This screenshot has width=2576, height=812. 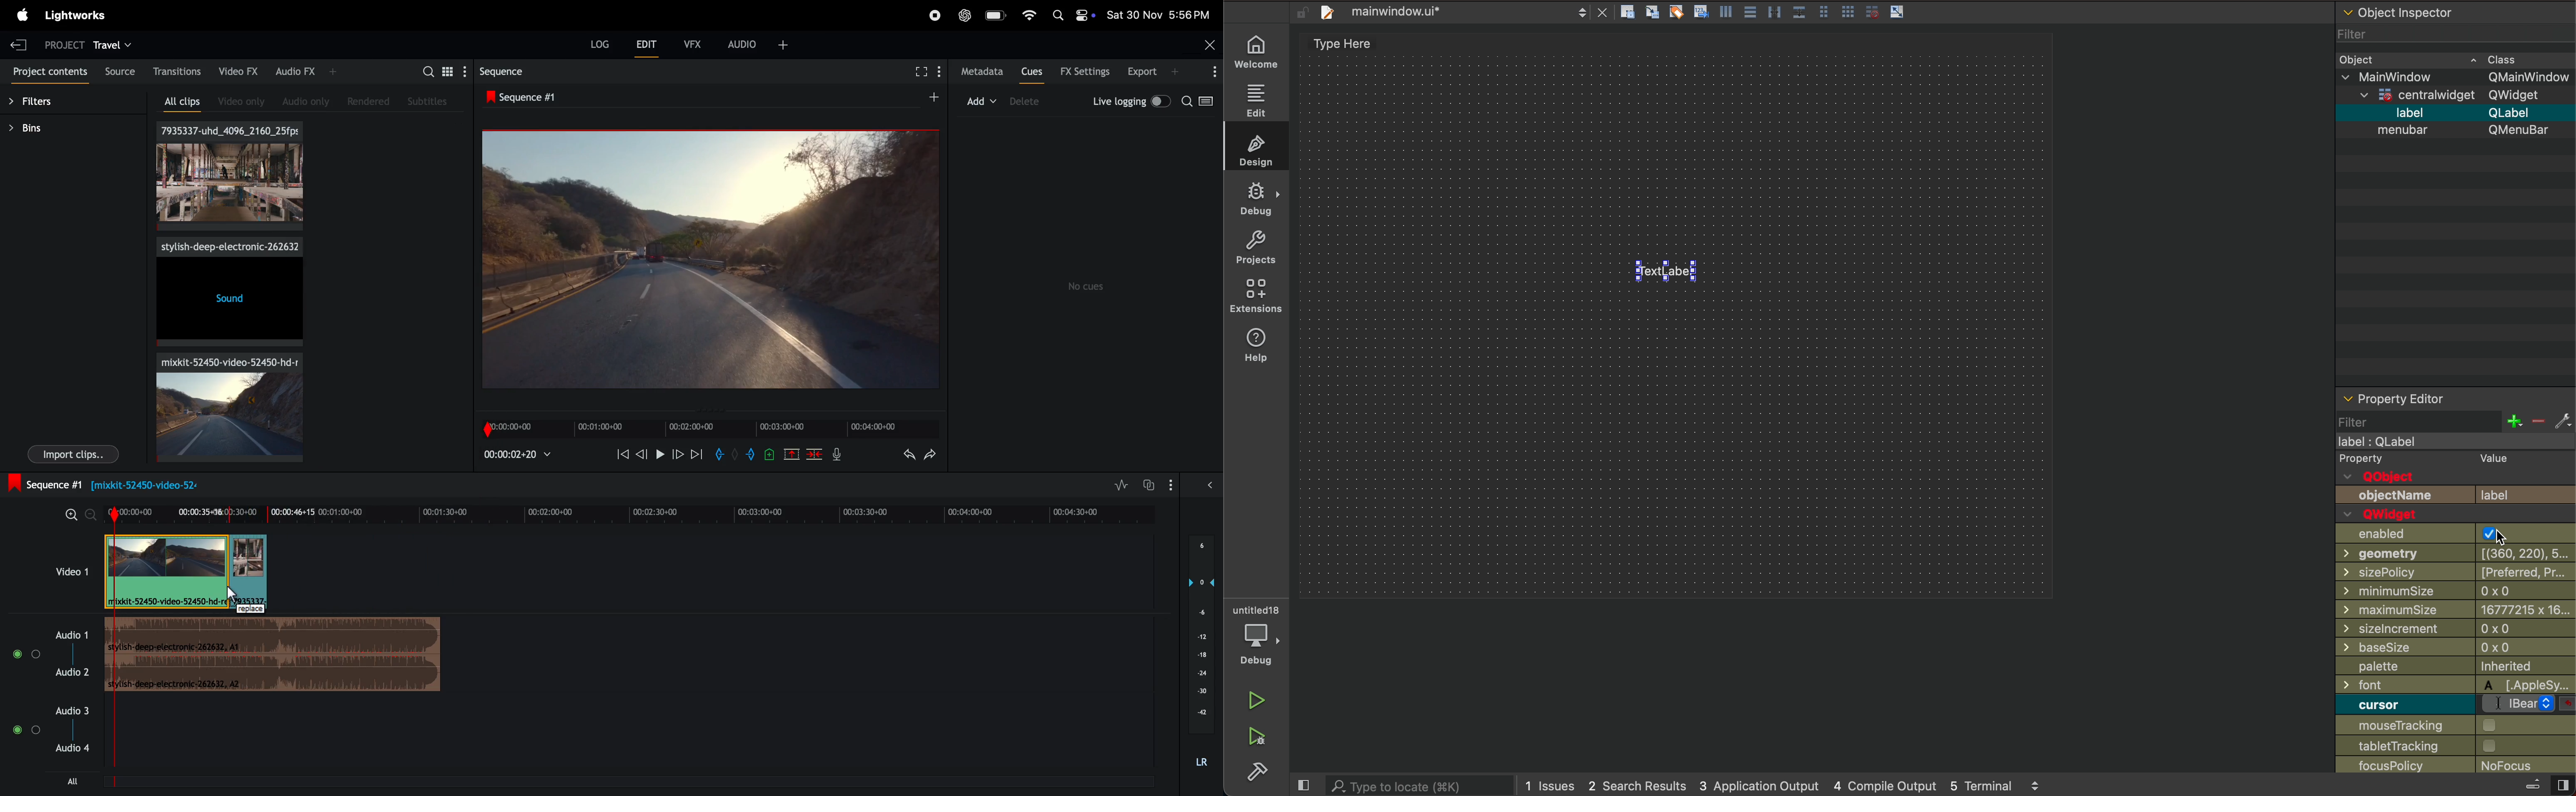 What do you see at coordinates (1446, 13) in the screenshot?
I see `file tab` at bounding box center [1446, 13].